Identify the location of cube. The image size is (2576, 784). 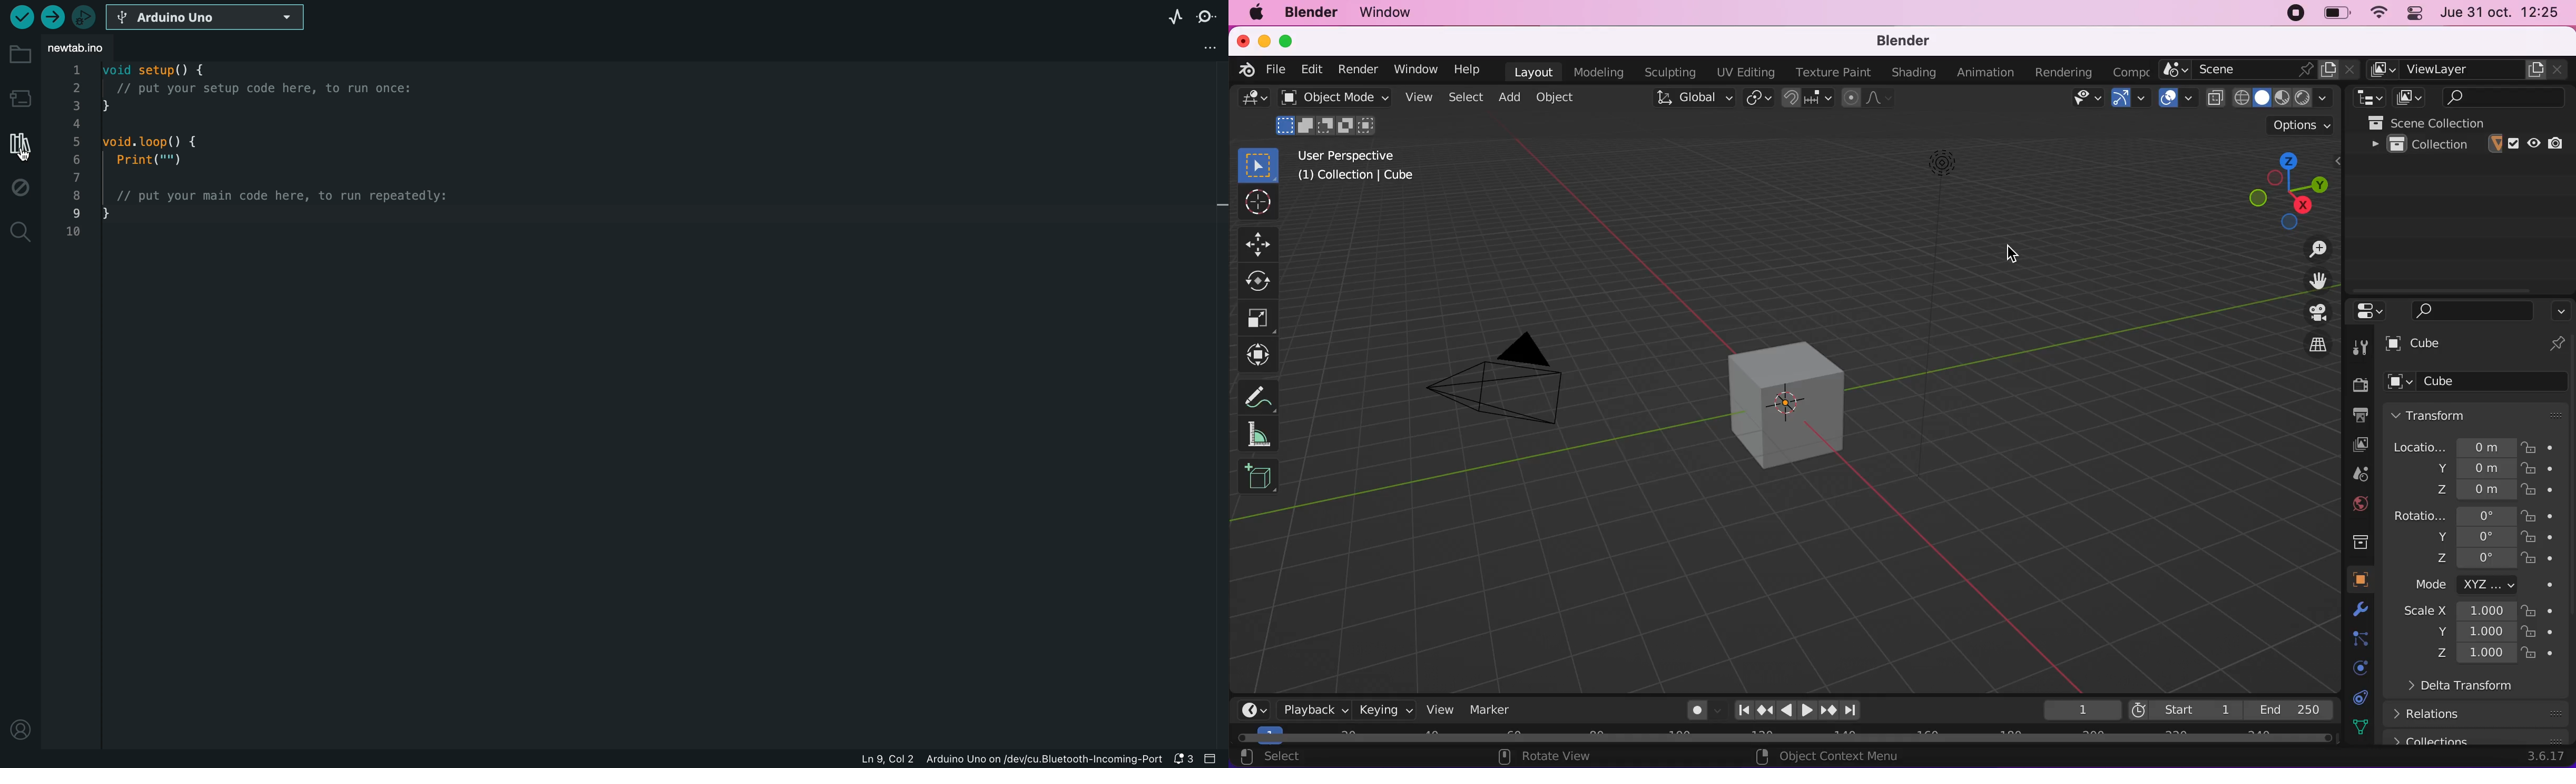
(1772, 392).